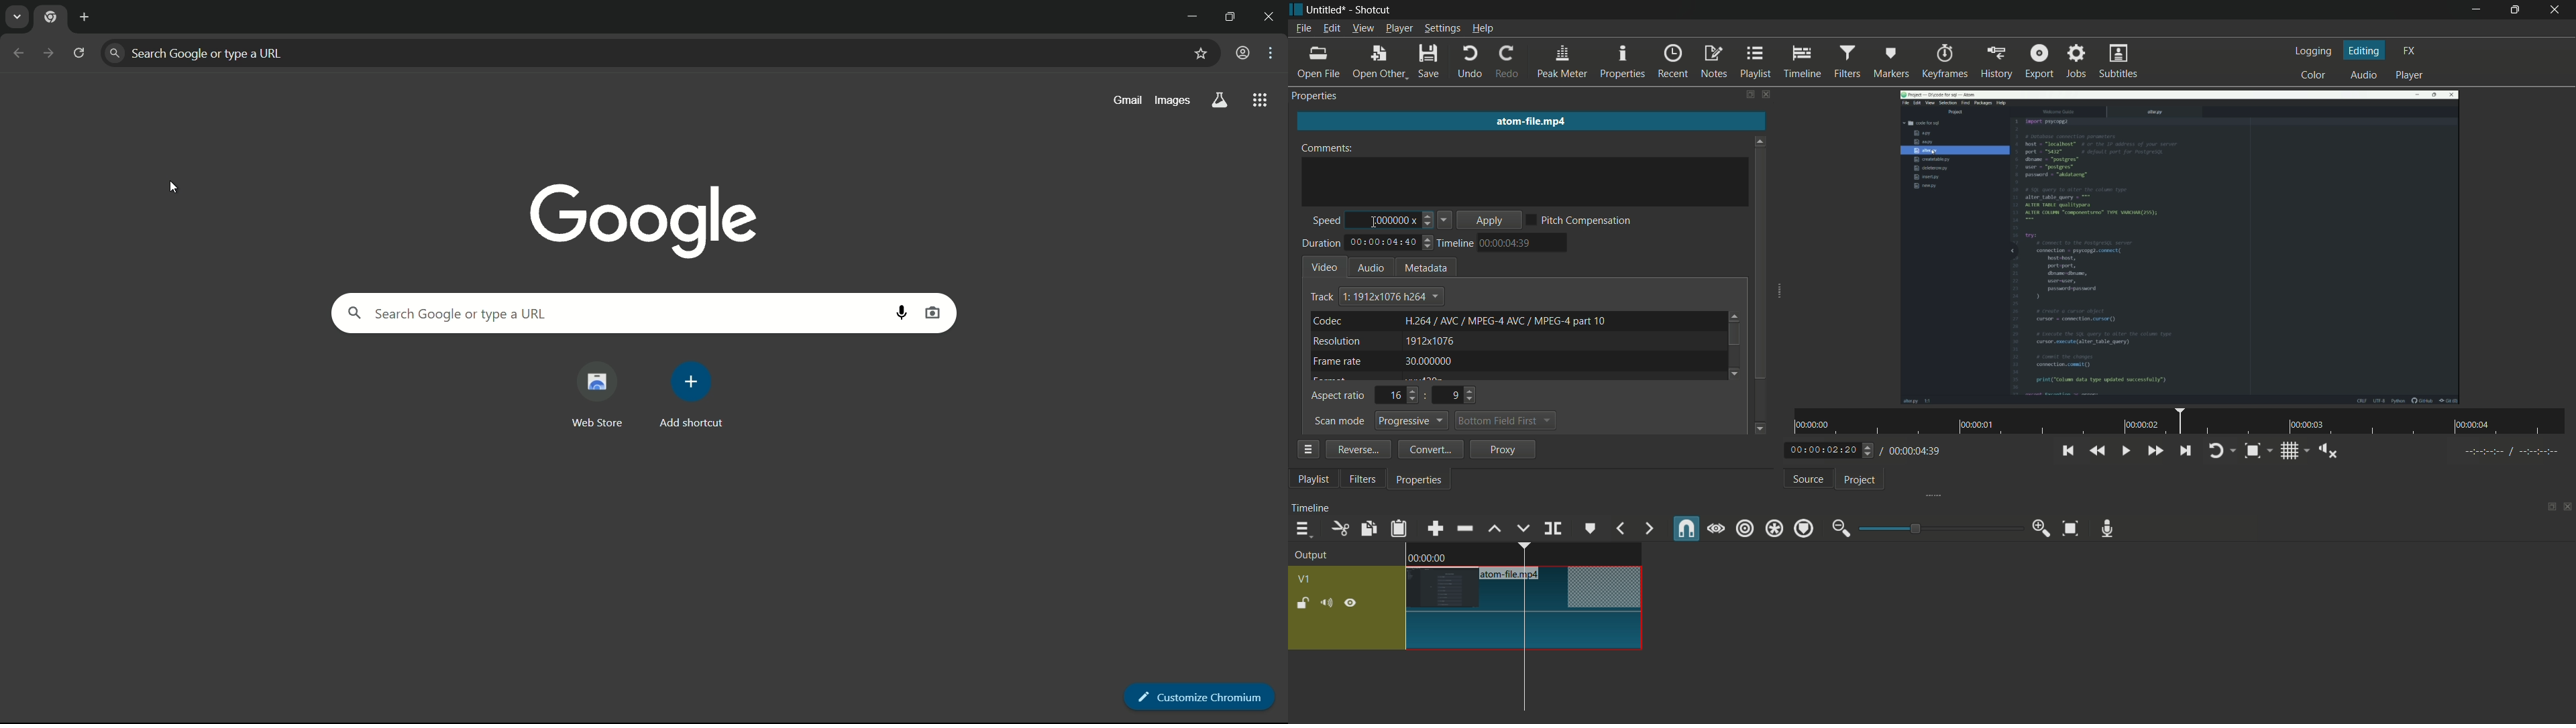 Image resolution: width=2576 pixels, height=728 pixels. I want to click on export, so click(2040, 62).